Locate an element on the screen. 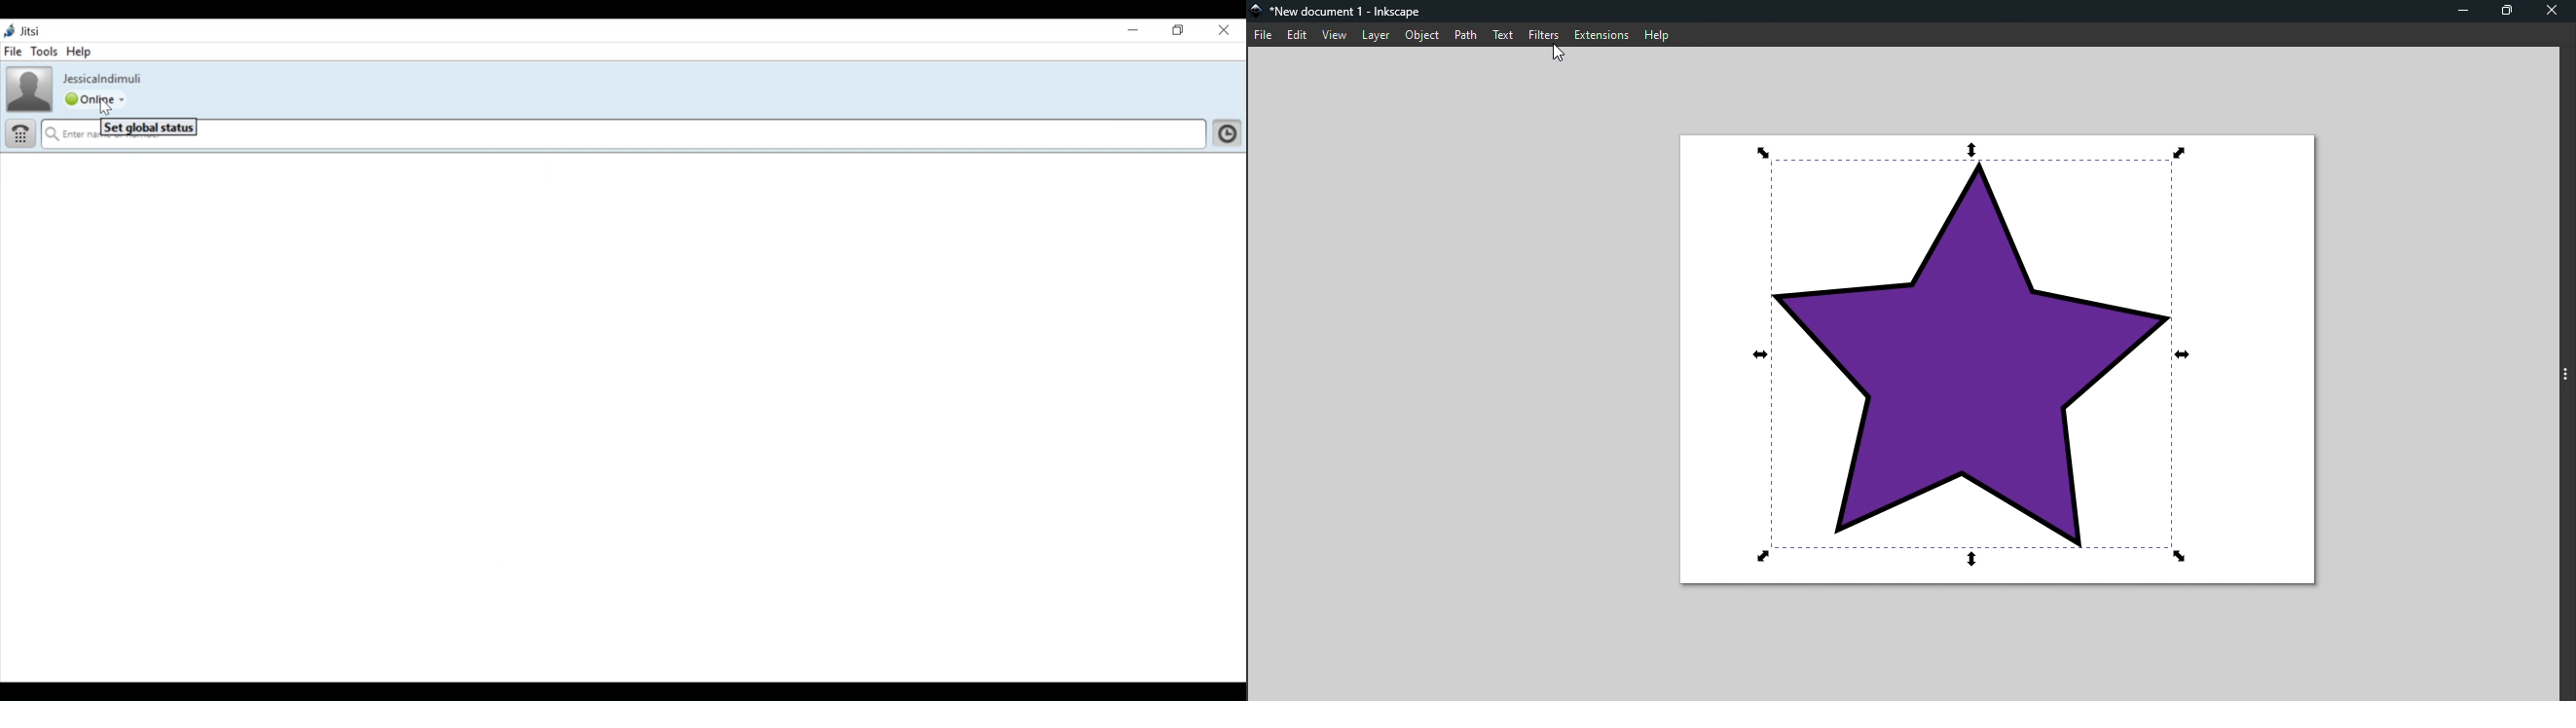 Image resolution: width=2576 pixels, height=728 pixels. Path is located at coordinates (1466, 35).